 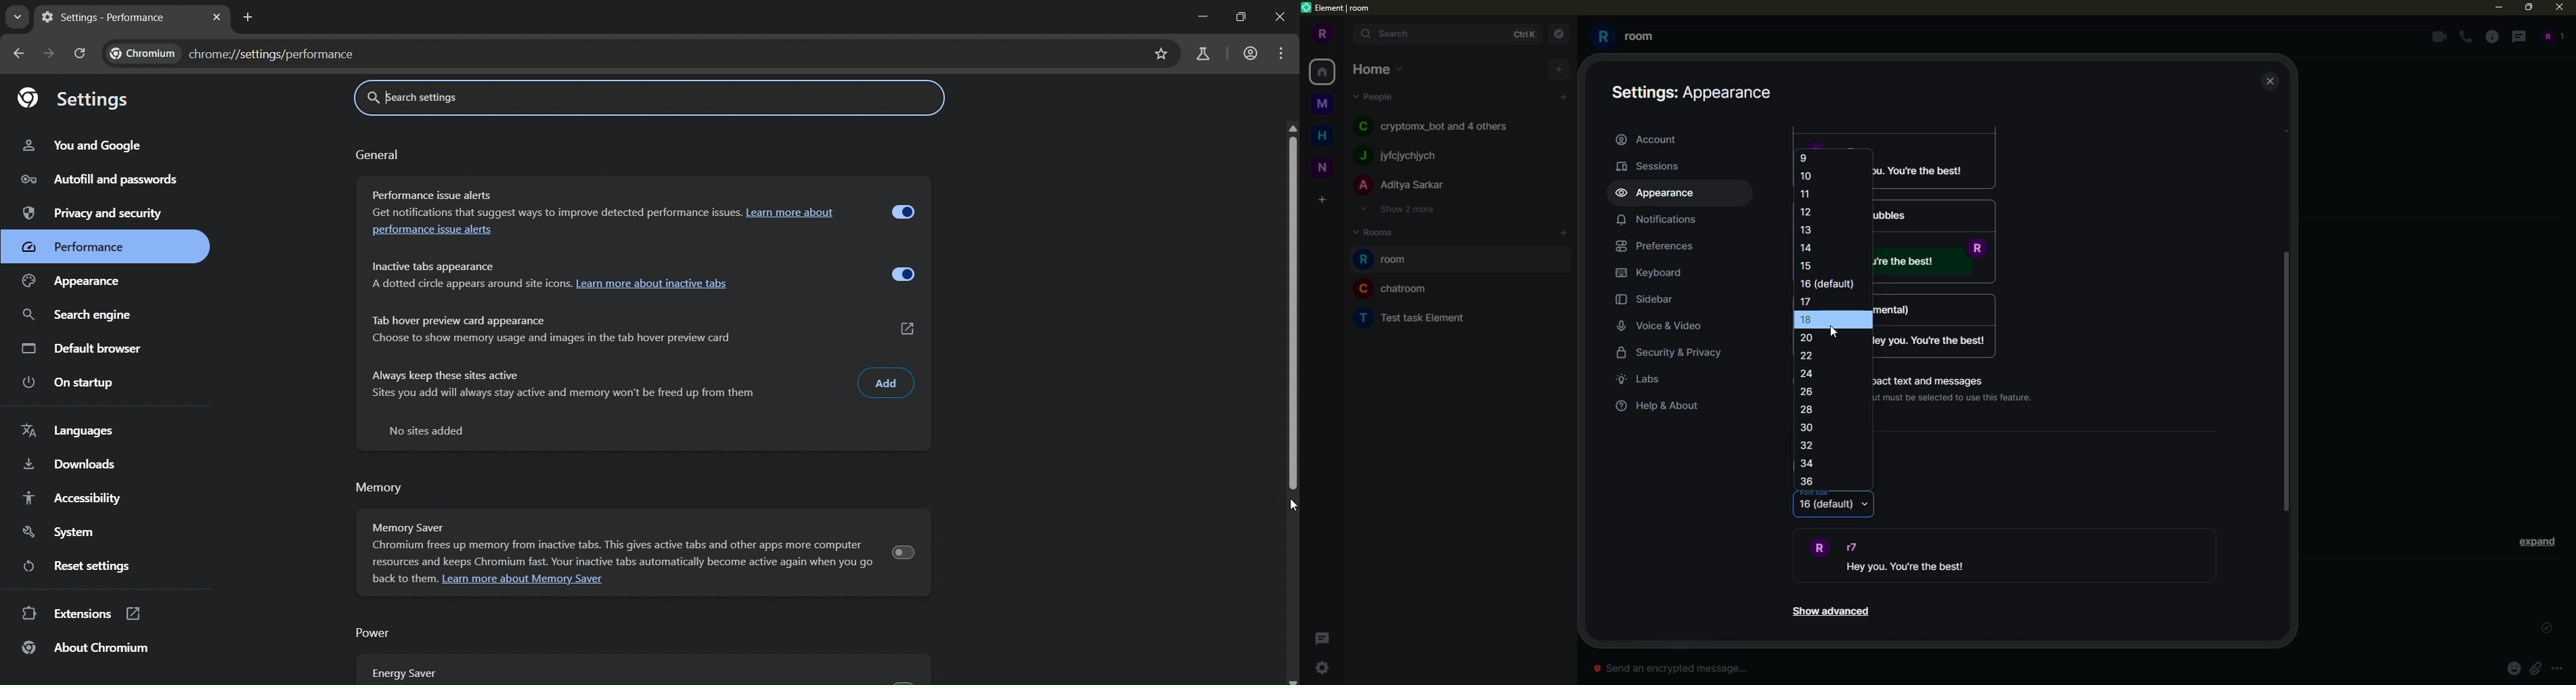 What do you see at coordinates (906, 331) in the screenshot?
I see `external link` at bounding box center [906, 331].